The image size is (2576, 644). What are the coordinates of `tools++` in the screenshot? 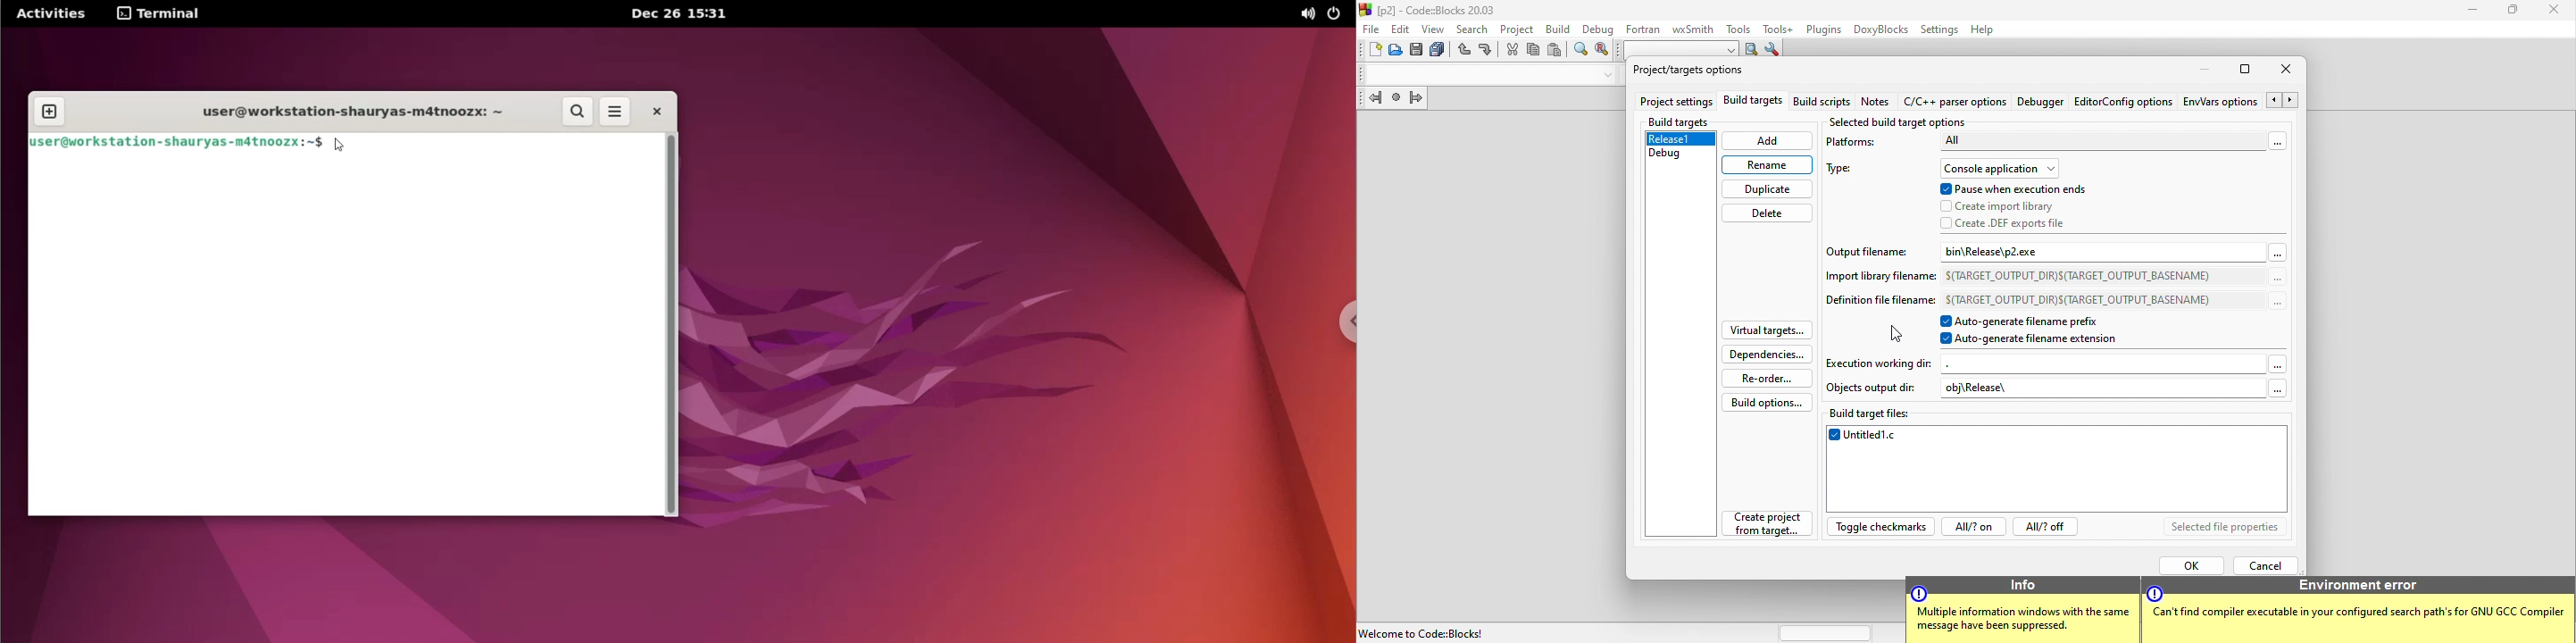 It's located at (1779, 29).